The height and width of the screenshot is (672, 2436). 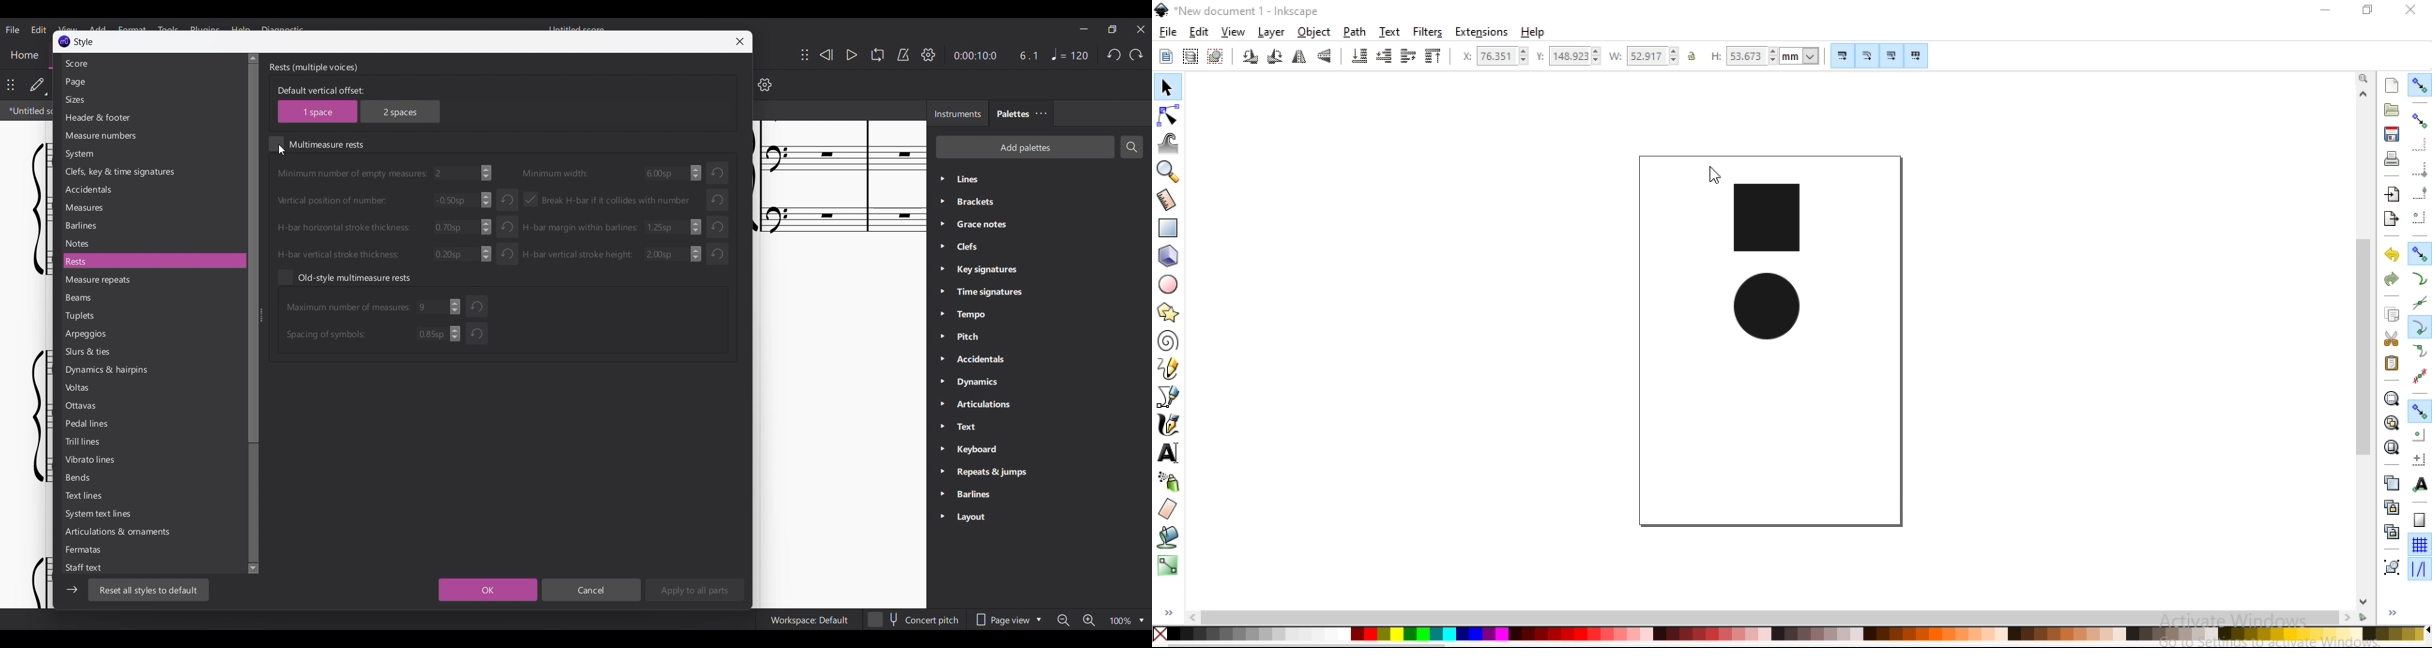 I want to click on snap smooth nodes, so click(x=2419, y=351).